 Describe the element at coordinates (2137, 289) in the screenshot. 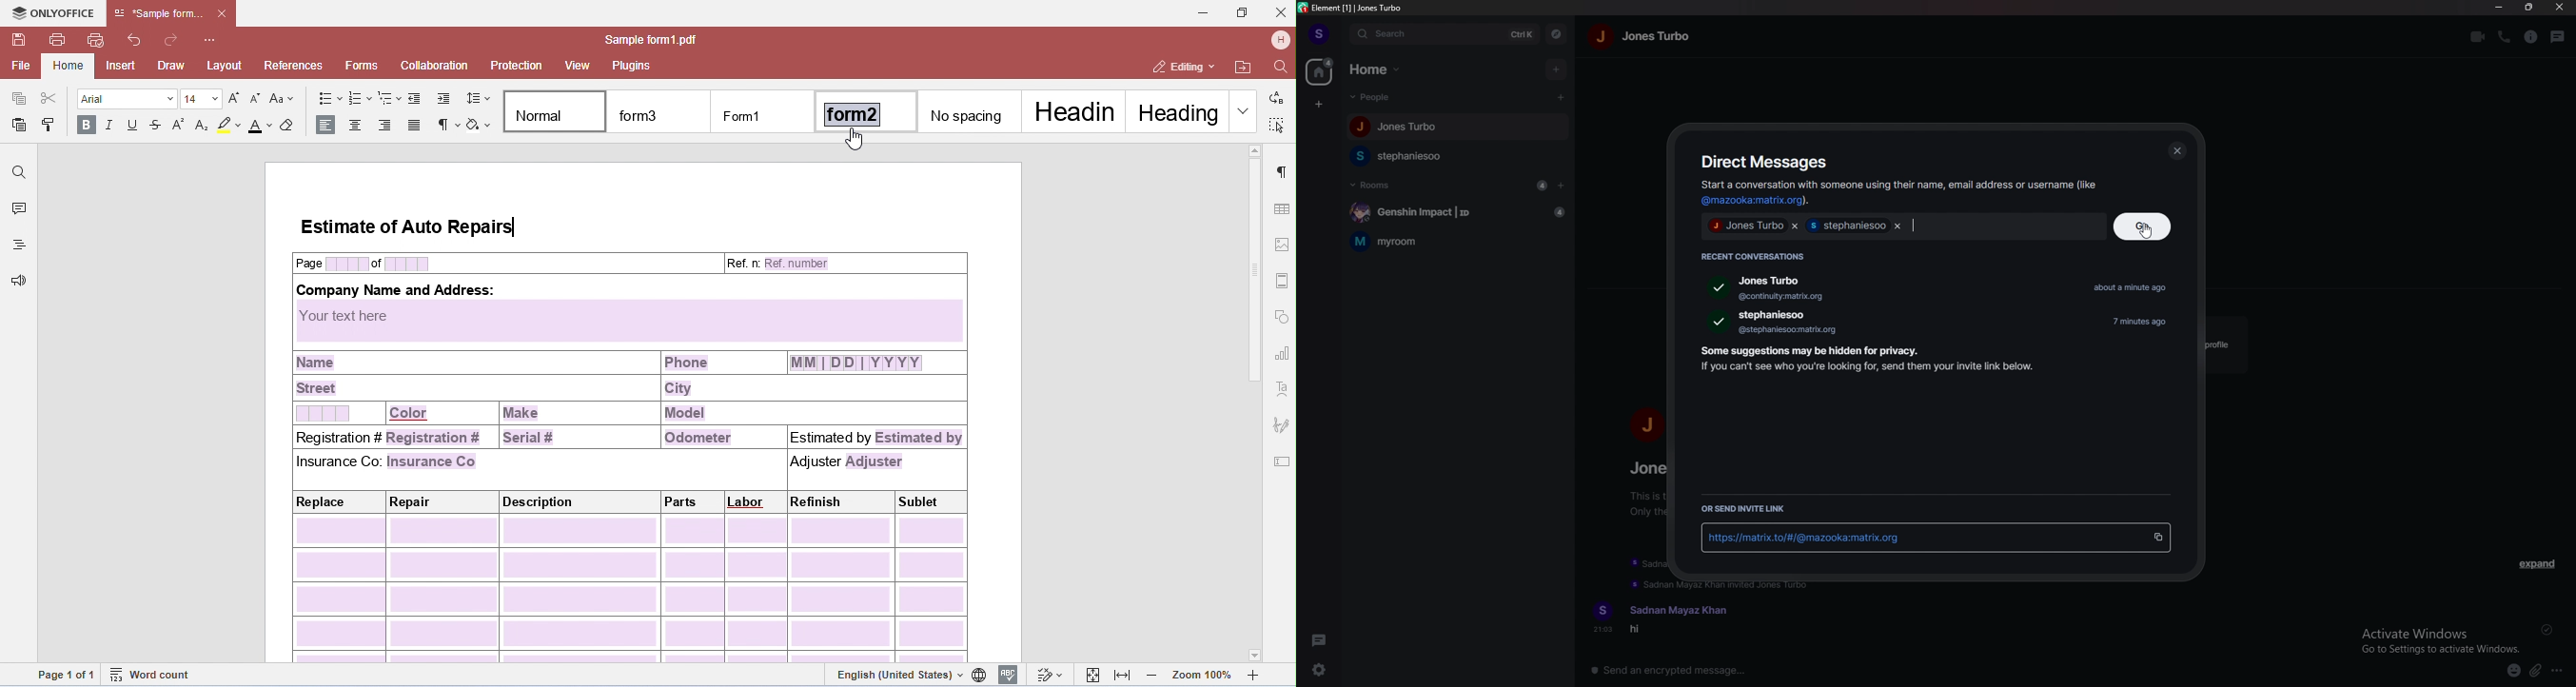

I see `about a minute ago` at that location.